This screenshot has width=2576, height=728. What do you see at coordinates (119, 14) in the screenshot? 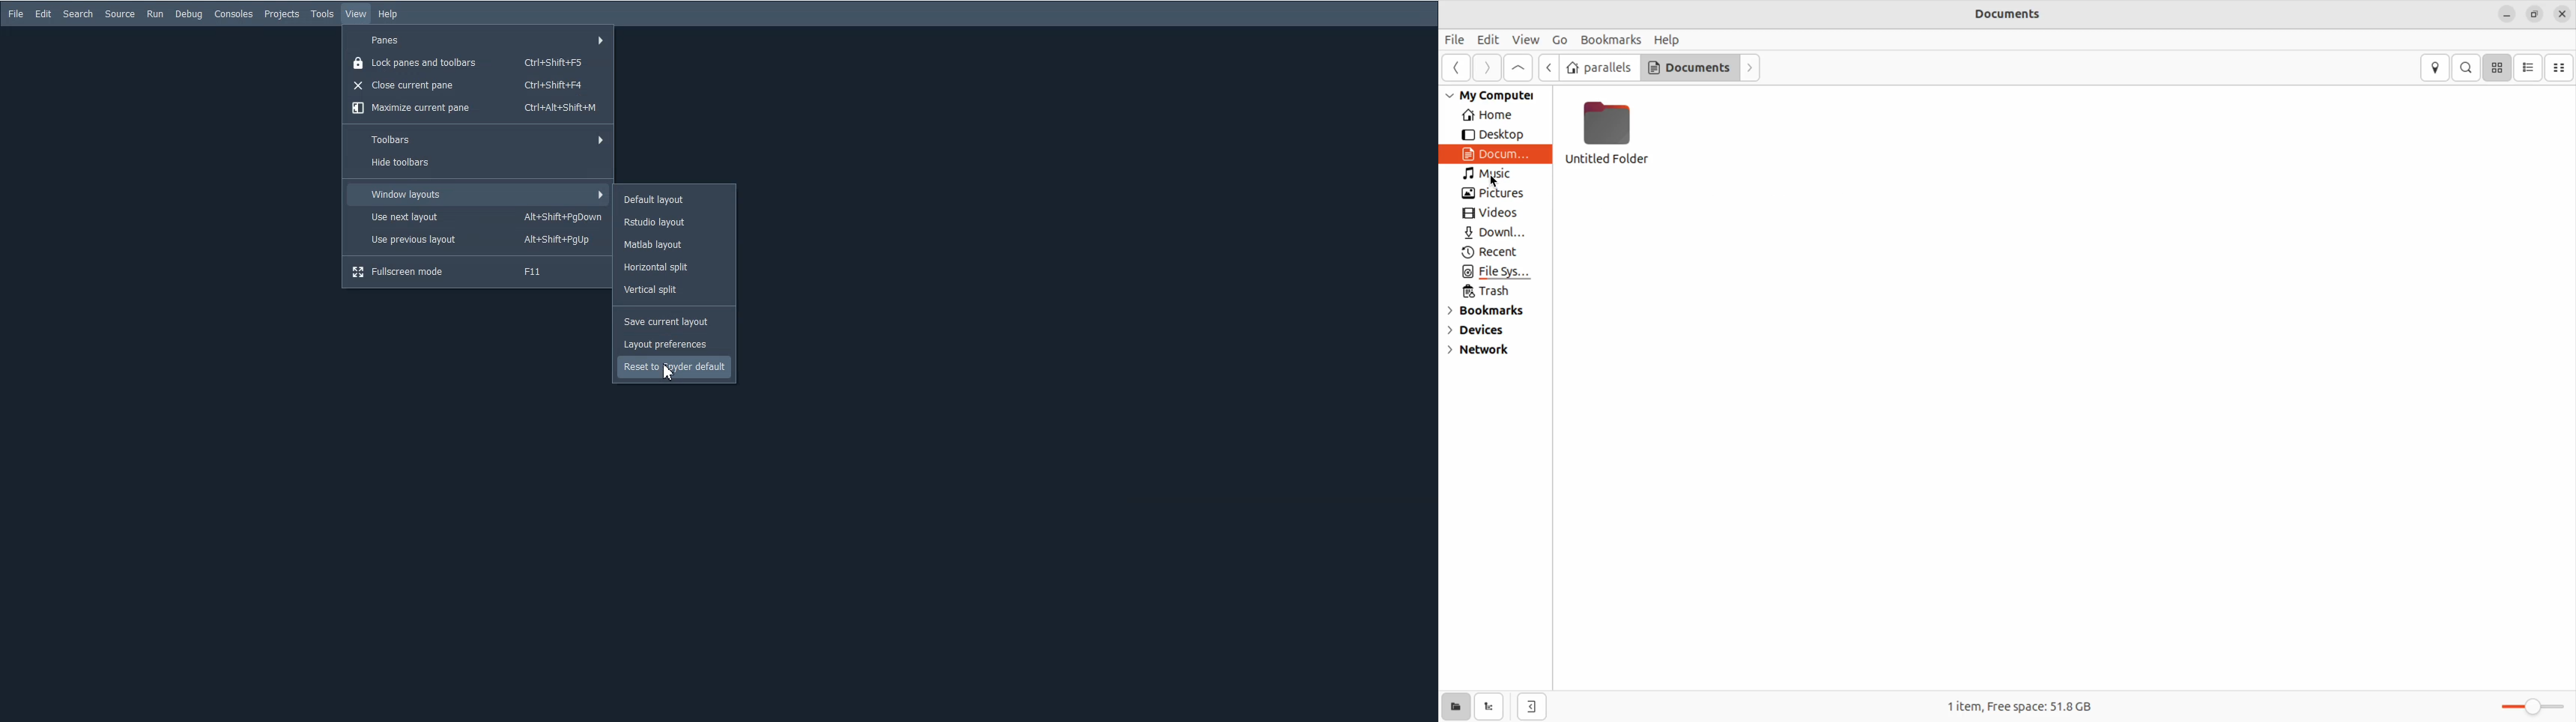
I see `Source` at bounding box center [119, 14].